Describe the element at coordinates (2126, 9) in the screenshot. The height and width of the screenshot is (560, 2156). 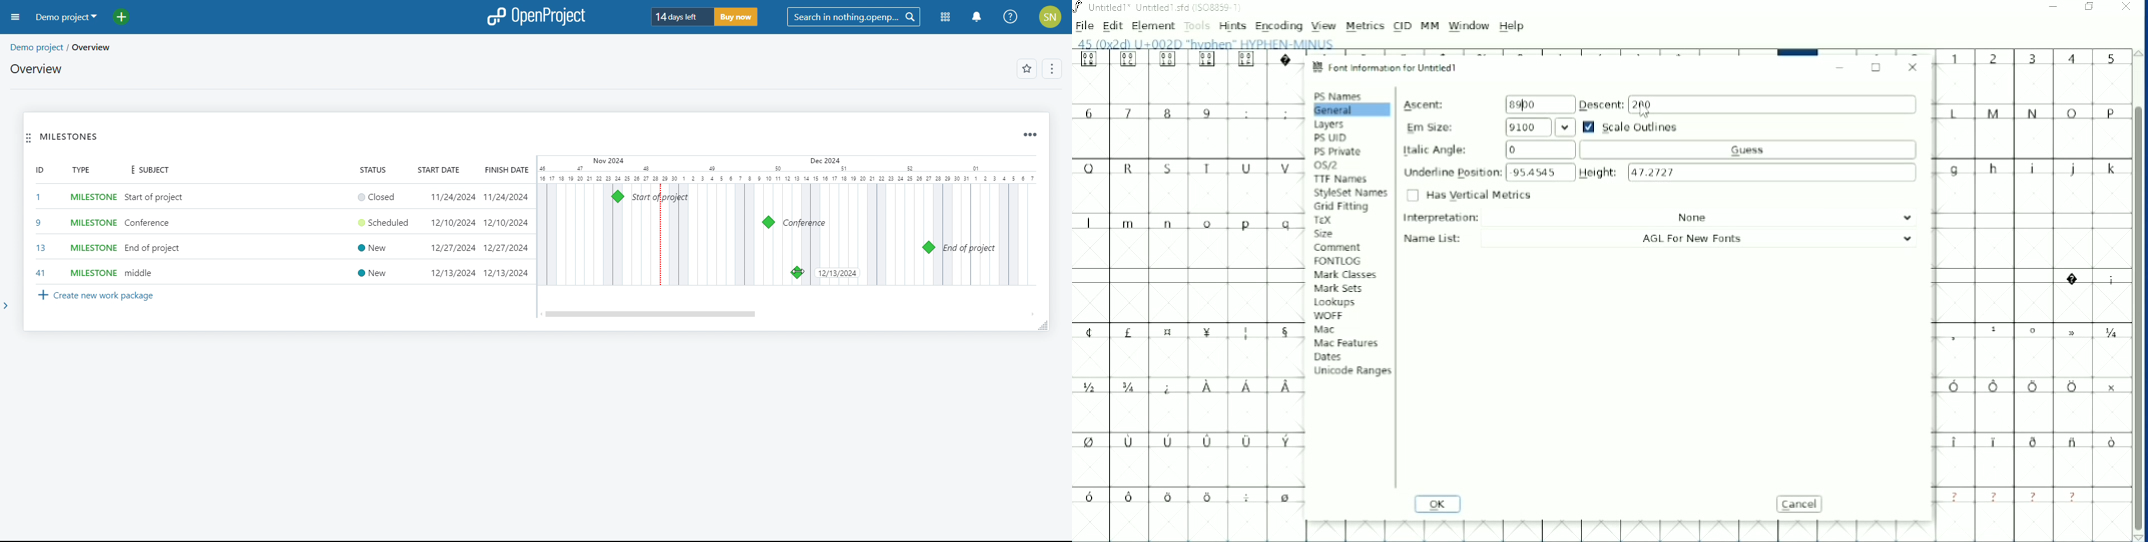
I see `Close` at that location.